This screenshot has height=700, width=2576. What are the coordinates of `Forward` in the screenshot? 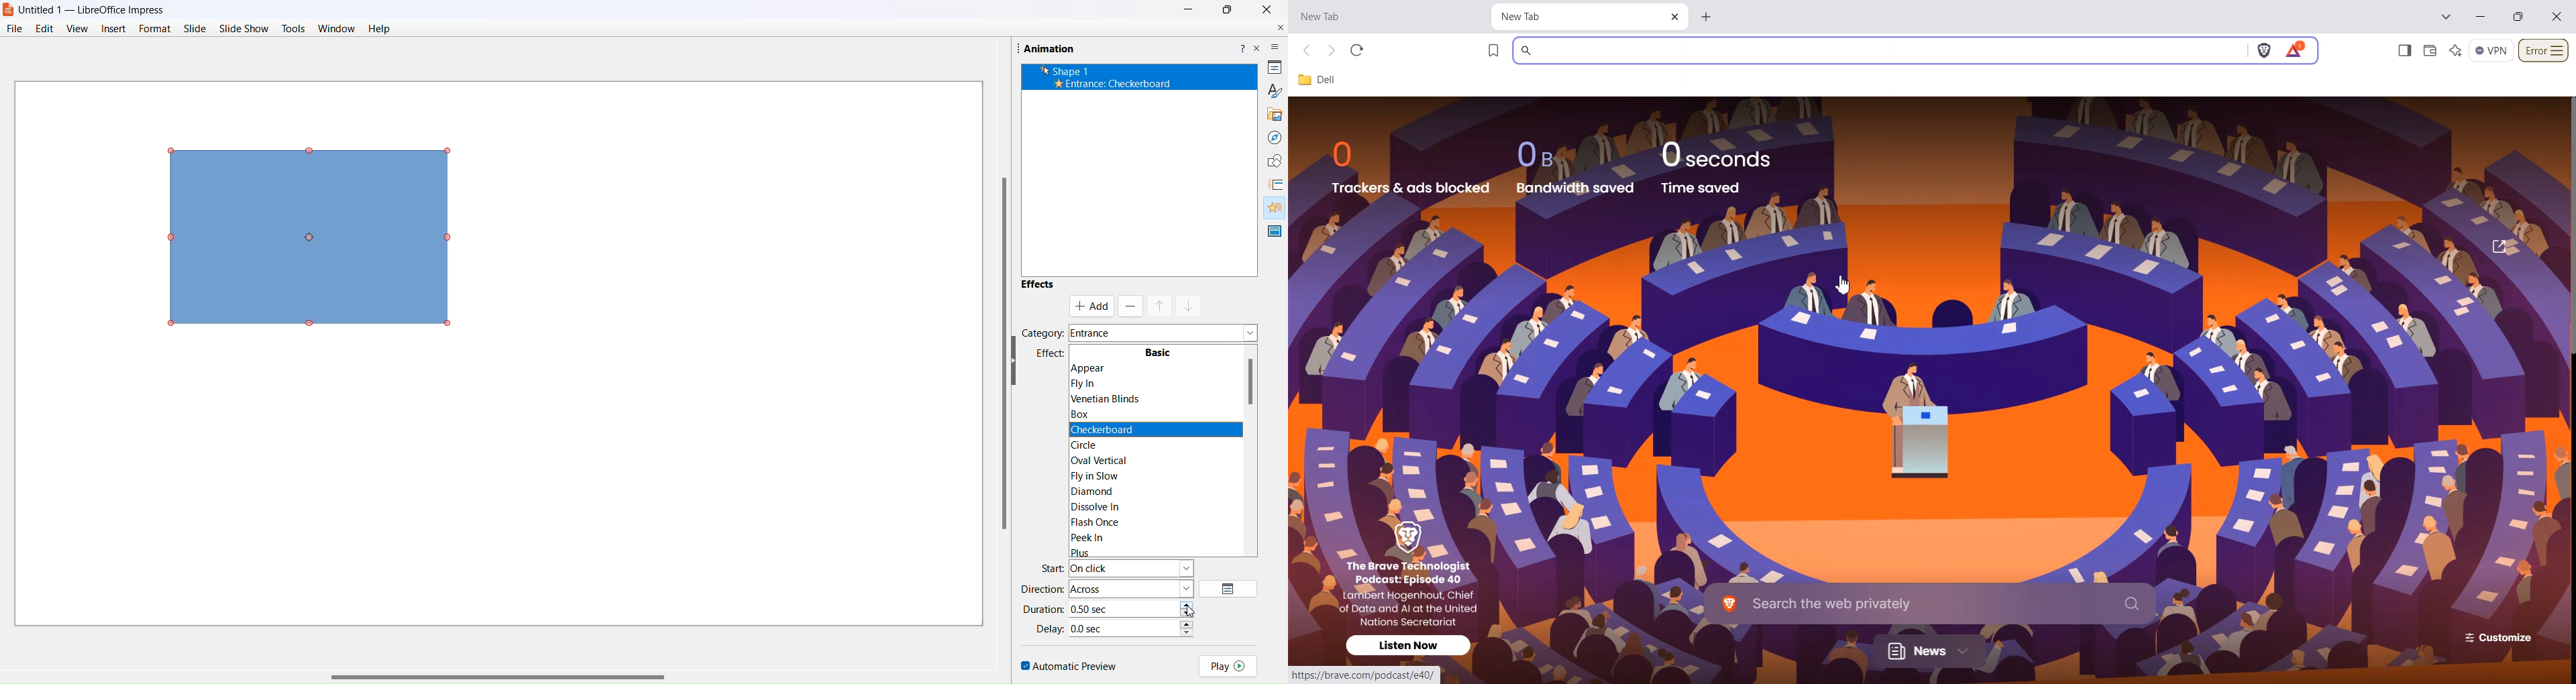 It's located at (1331, 51).